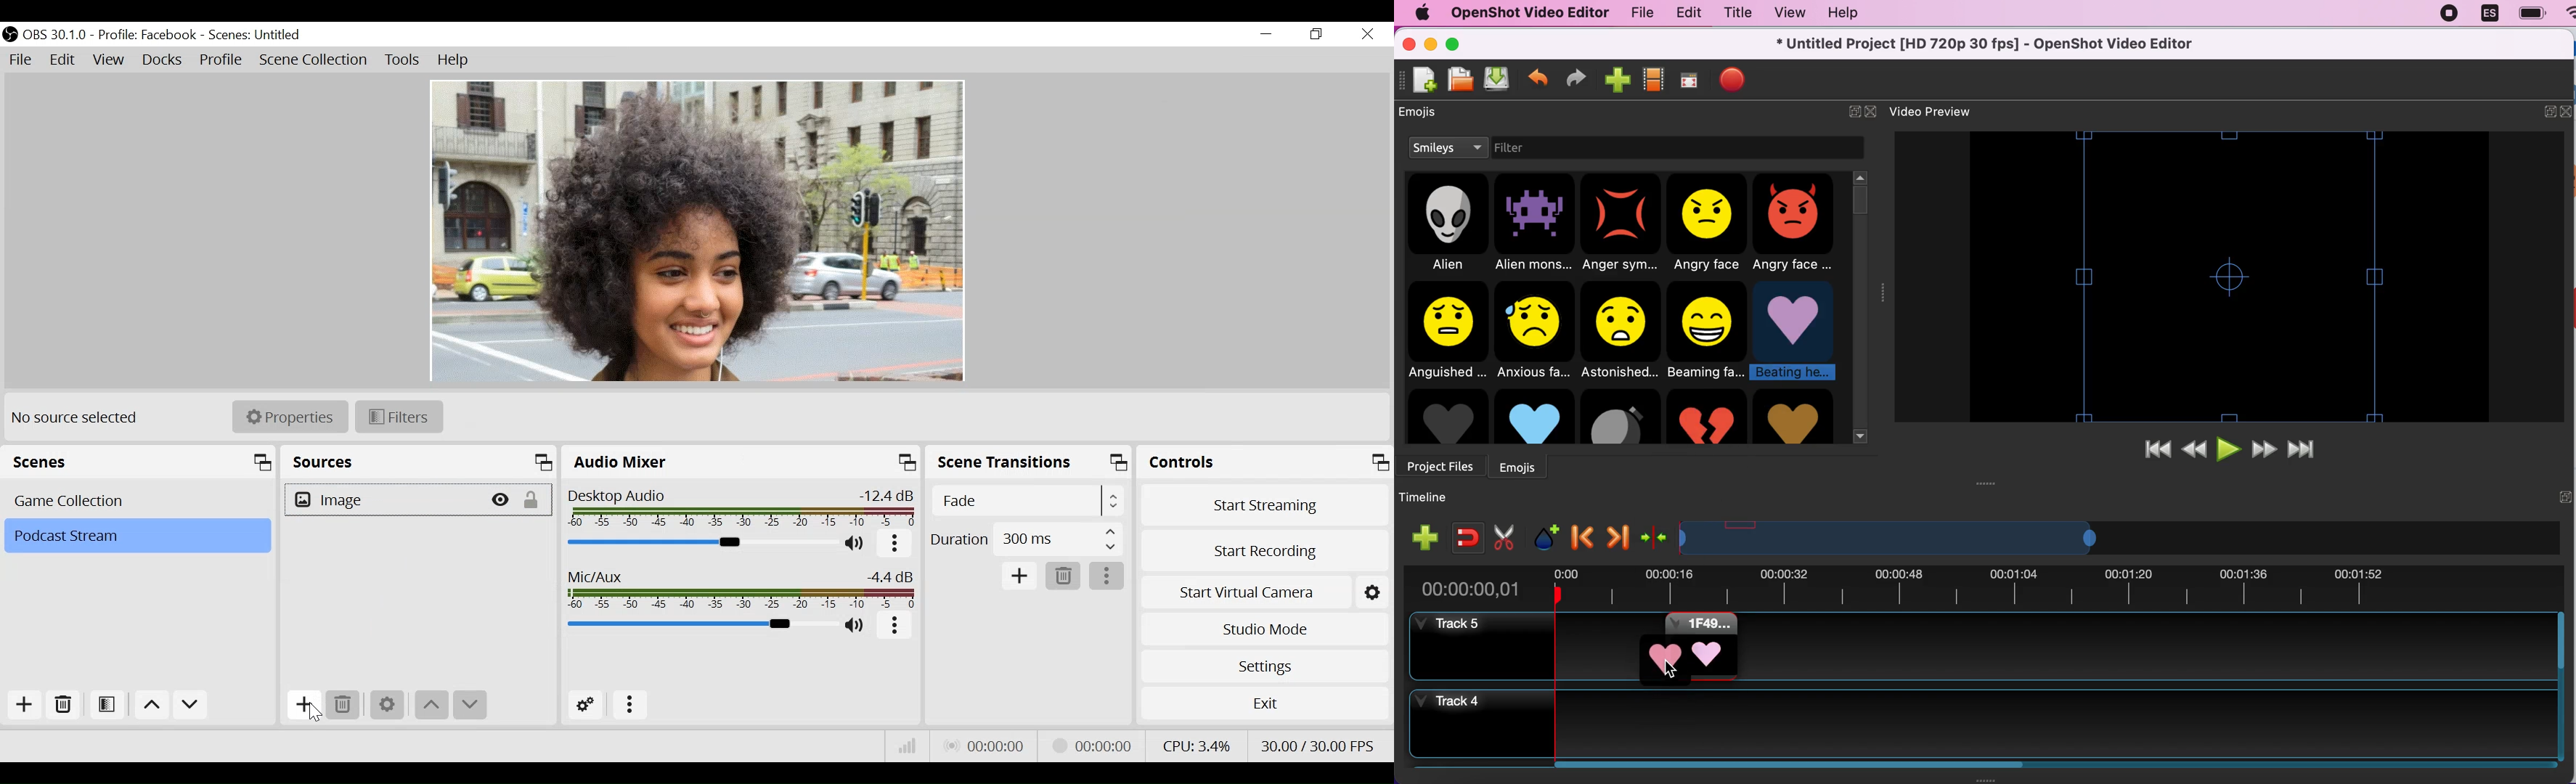 This screenshot has width=2576, height=784. Describe the element at coordinates (136, 536) in the screenshot. I see `Scene ` at that location.